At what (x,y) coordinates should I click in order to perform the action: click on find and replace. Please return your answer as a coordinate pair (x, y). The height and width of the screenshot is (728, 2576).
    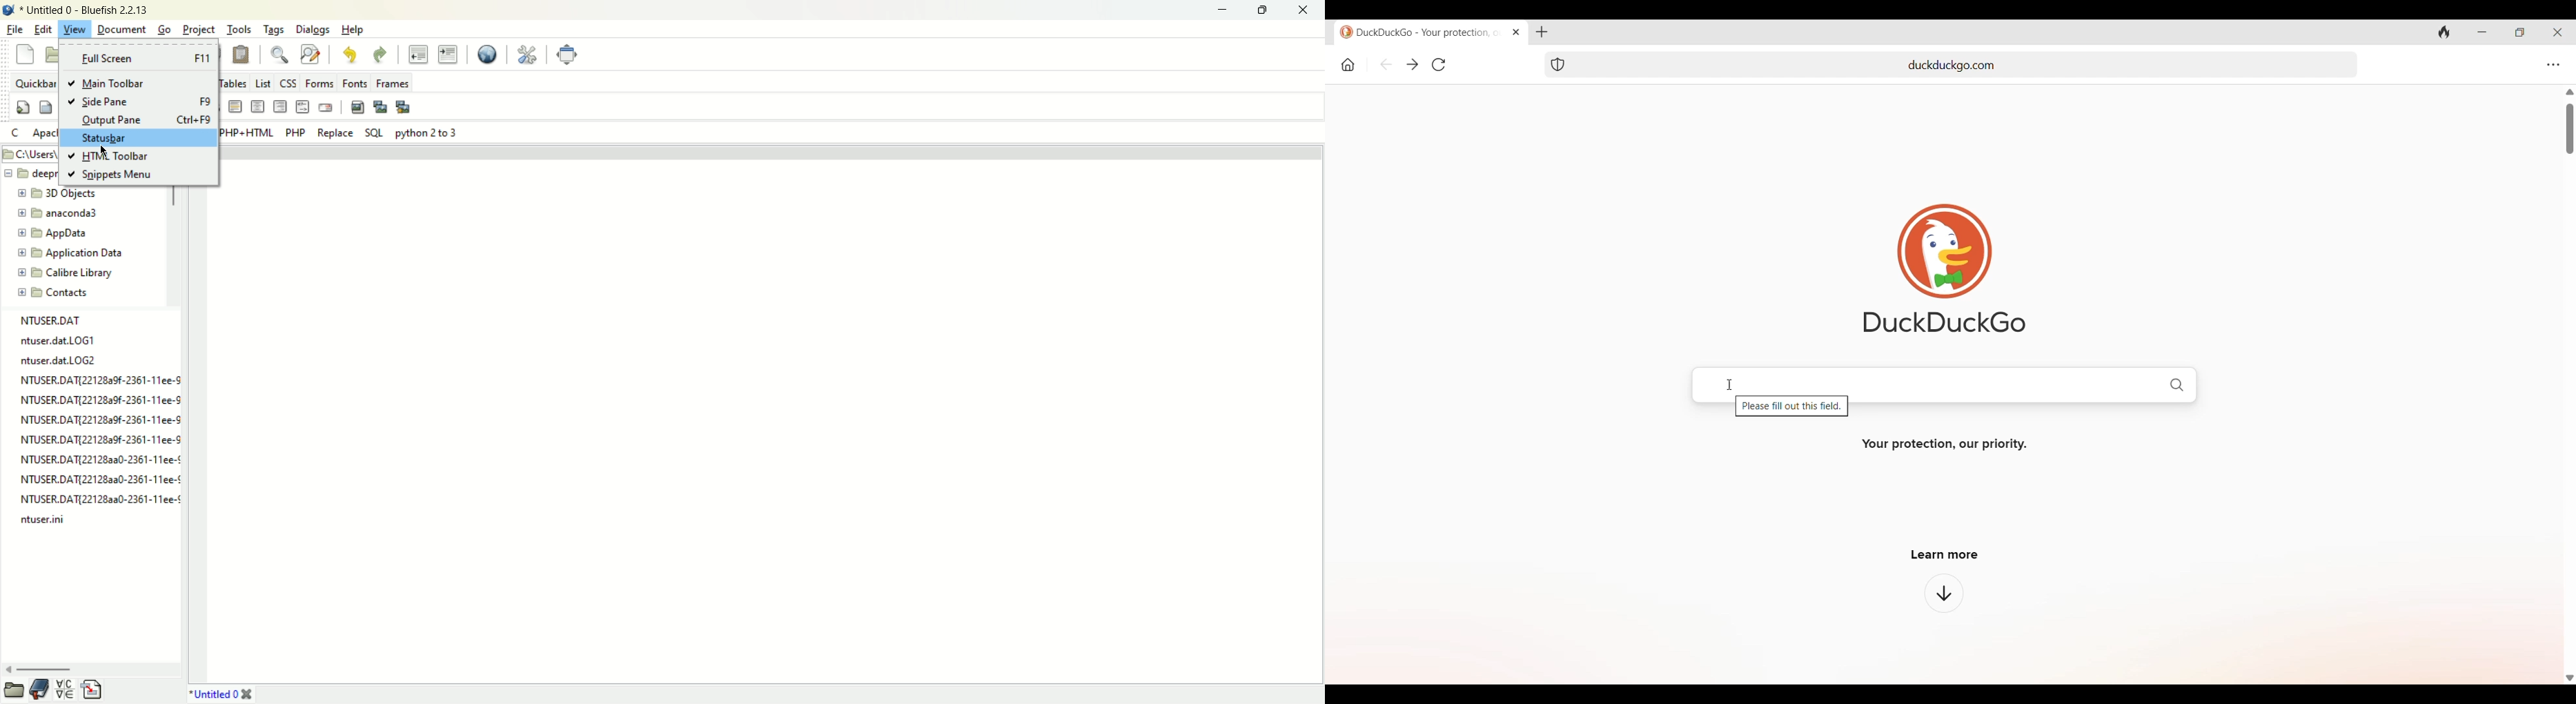
    Looking at the image, I should click on (310, 53).